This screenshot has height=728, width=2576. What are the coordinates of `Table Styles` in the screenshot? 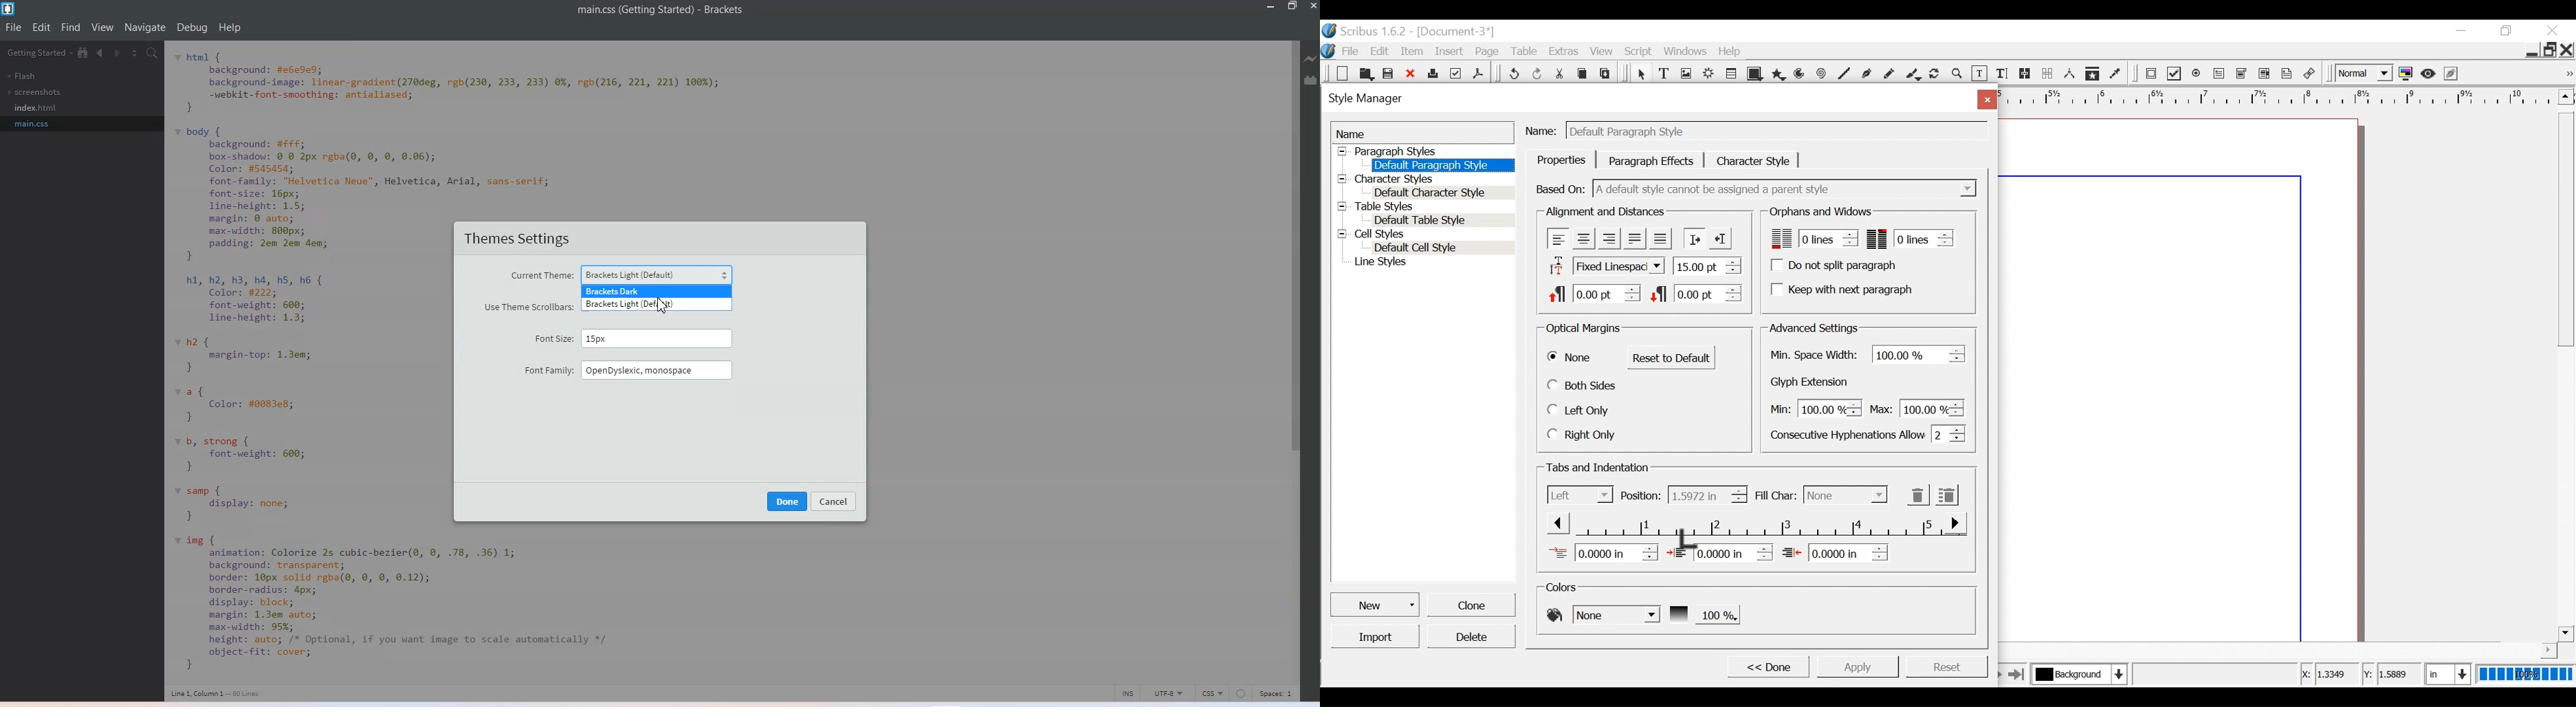 It's located at (1424, 208).